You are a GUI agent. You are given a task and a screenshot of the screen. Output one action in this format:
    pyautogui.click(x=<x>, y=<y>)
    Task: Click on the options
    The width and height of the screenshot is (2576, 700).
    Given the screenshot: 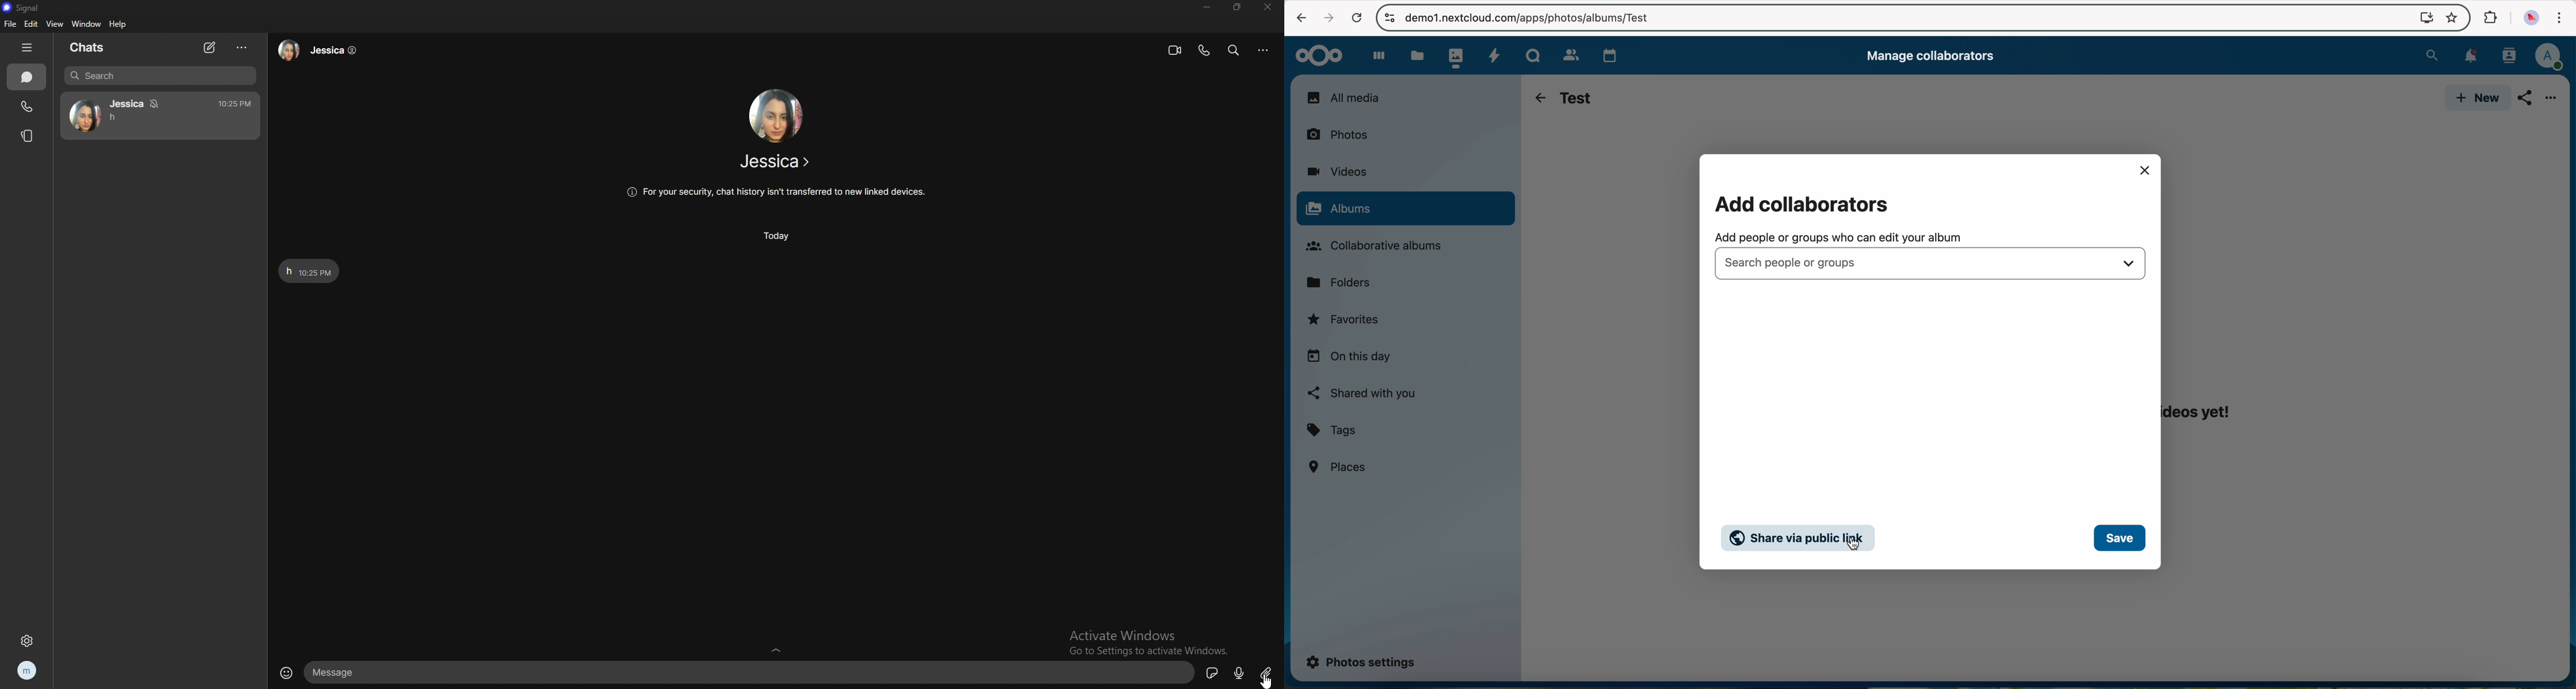 What is the action you would take?
    pyautogui.click(x=1265, y=50)
    